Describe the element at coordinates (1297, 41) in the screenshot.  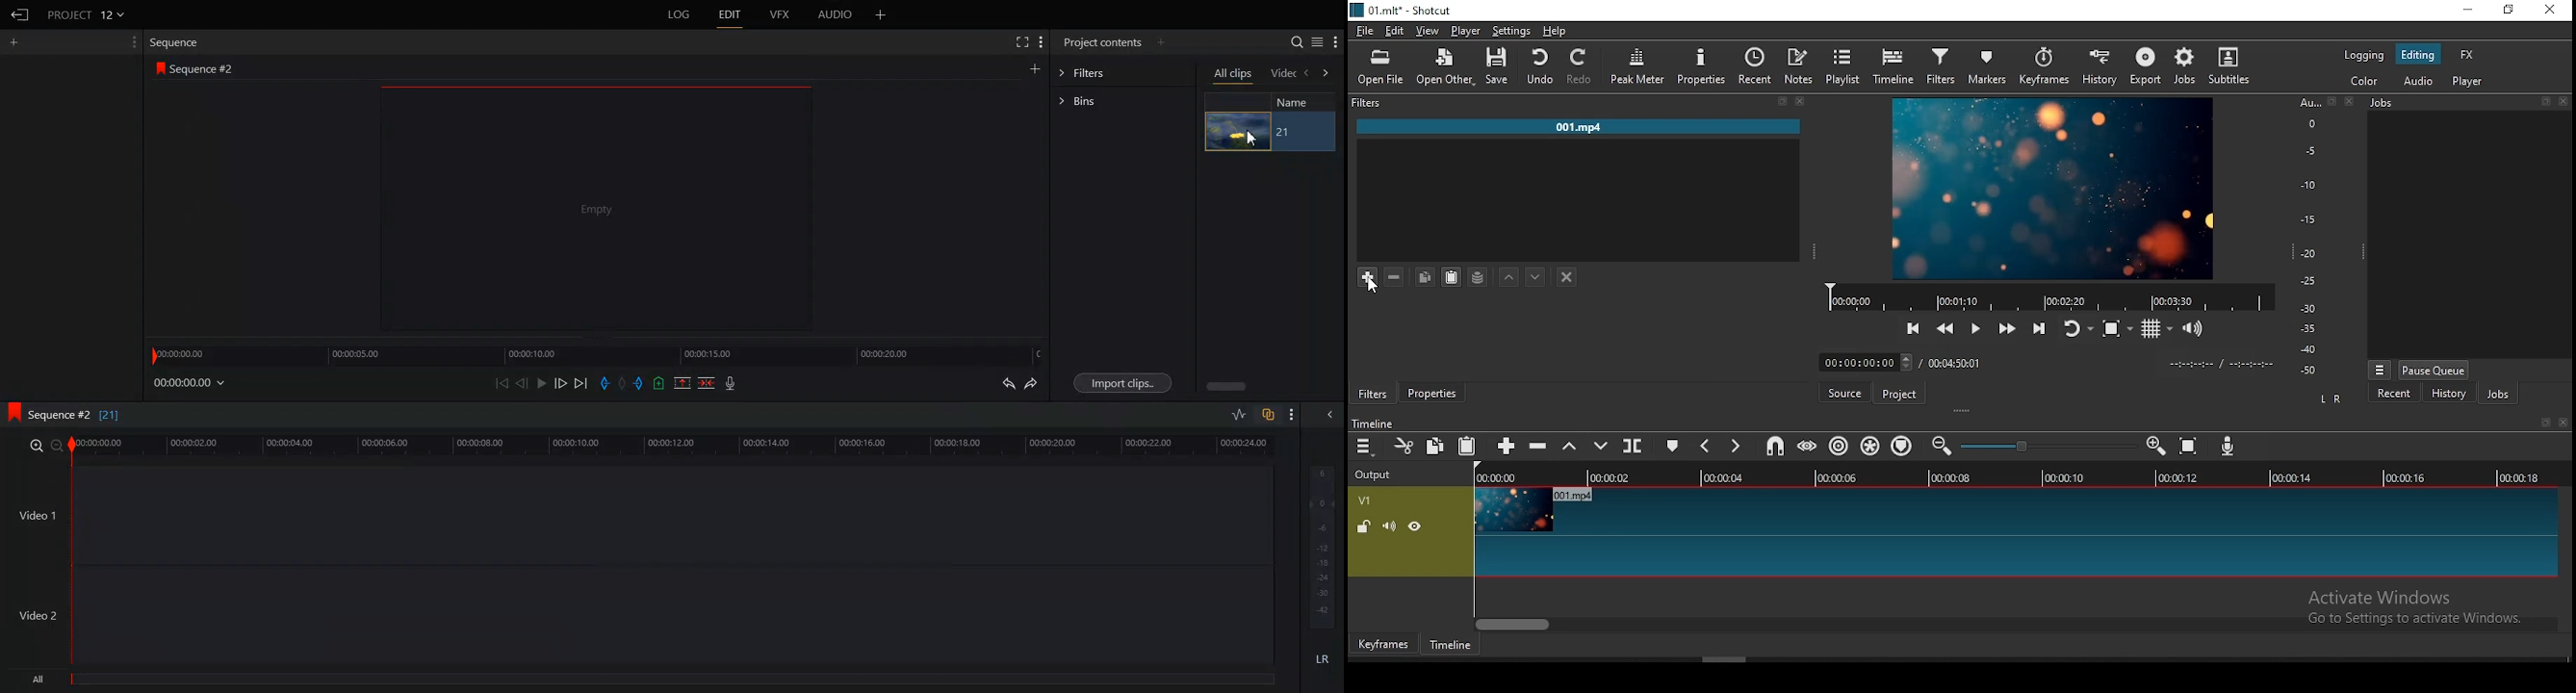
I see `Search` at that location.